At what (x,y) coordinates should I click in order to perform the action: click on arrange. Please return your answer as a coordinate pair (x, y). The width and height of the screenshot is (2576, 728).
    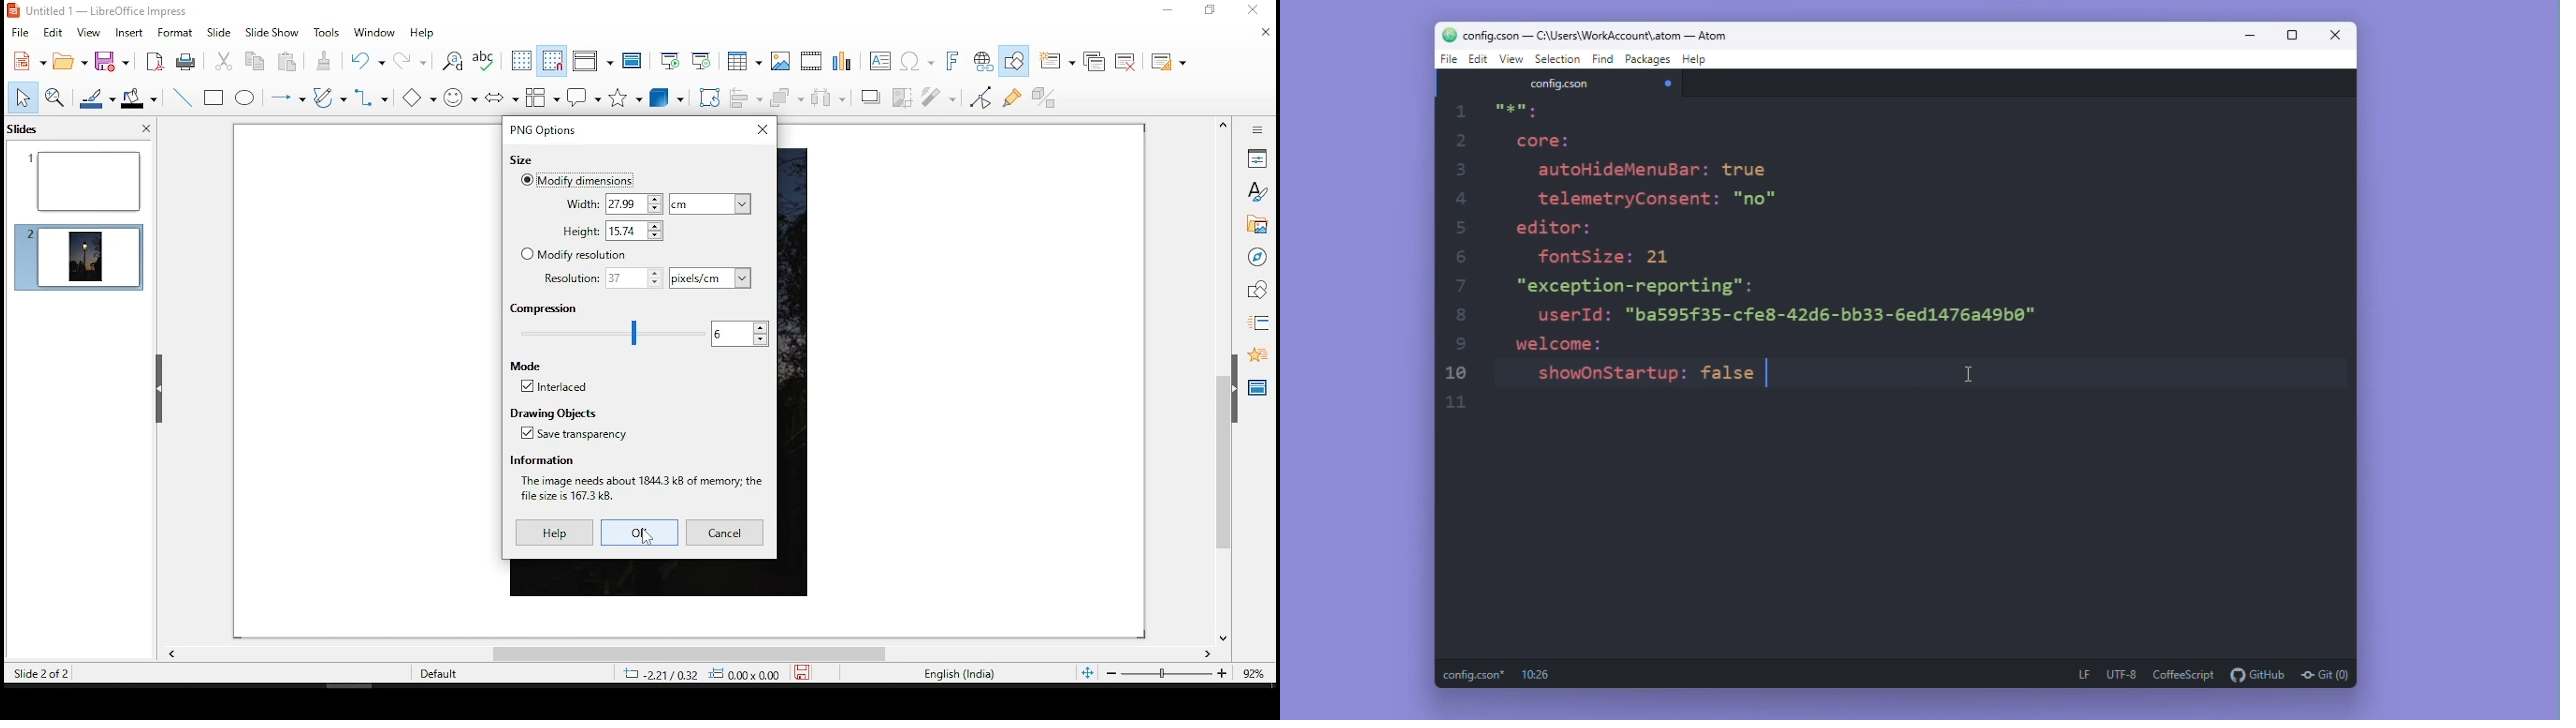
    Looking at the image, I should click on (787, 100).